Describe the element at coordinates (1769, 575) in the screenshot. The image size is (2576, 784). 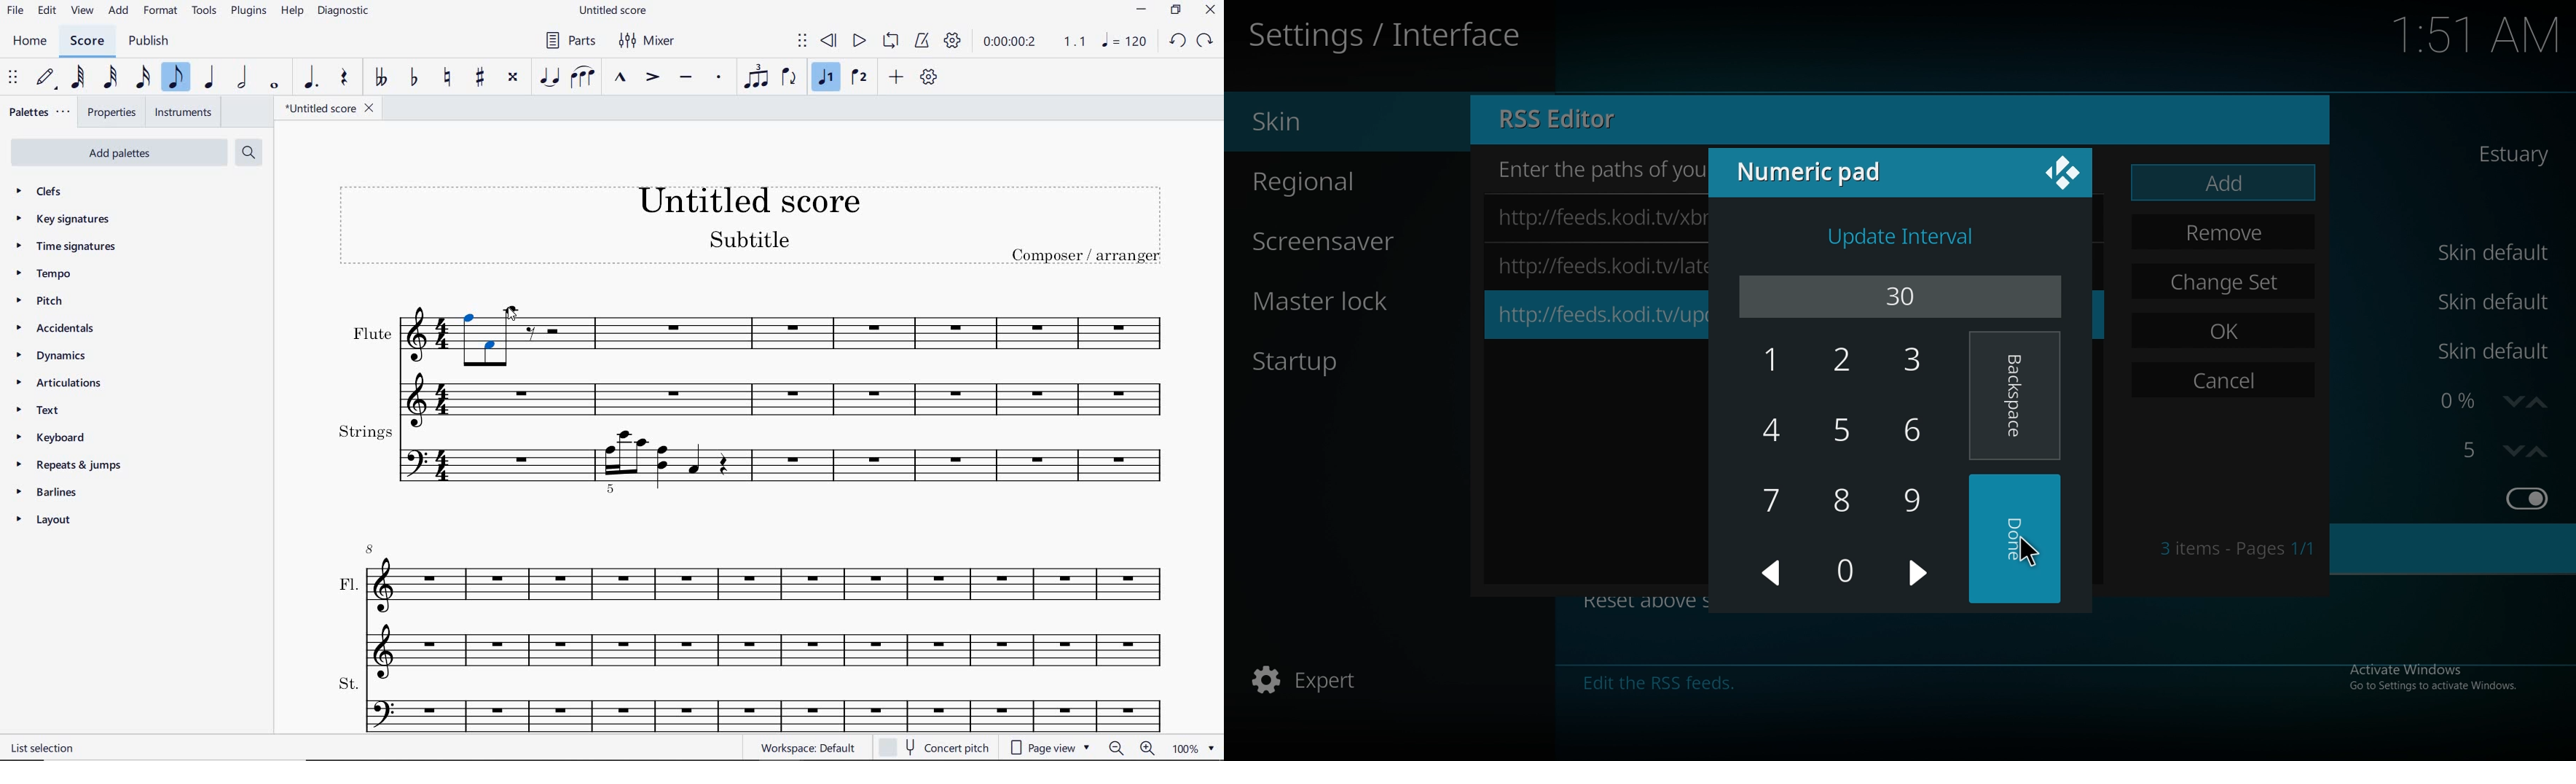
I see `left arrow` at that location.